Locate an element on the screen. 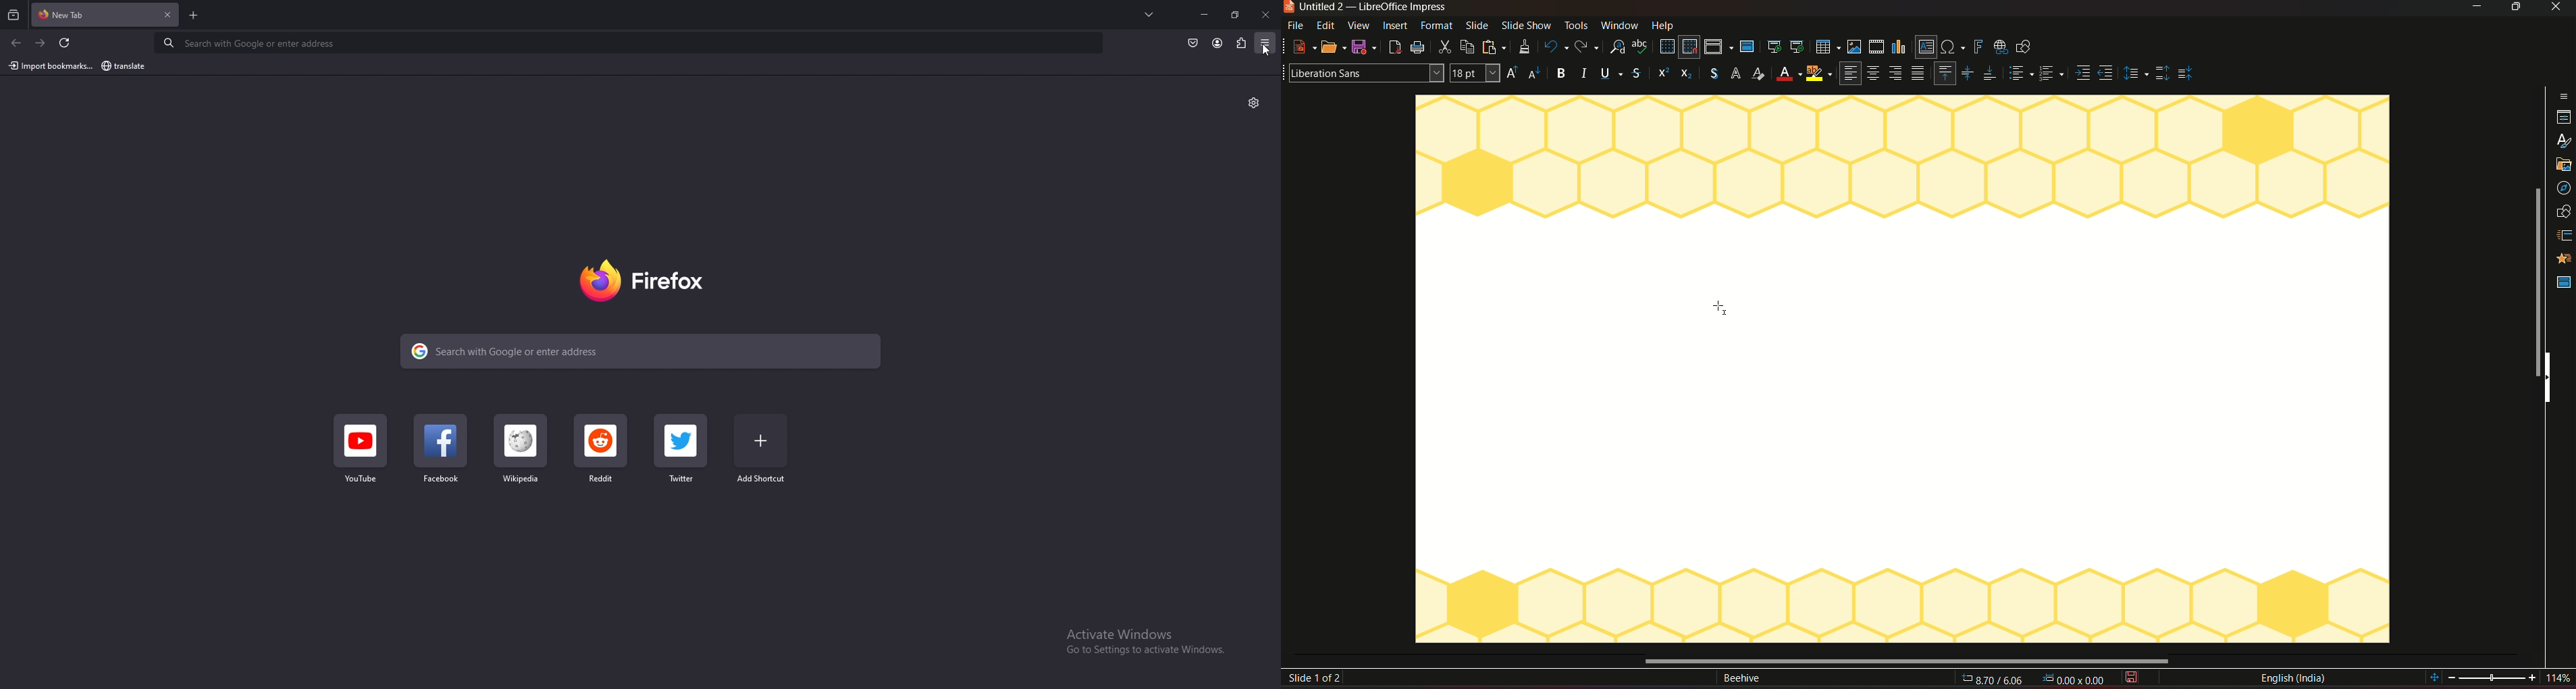 The image size is (2576, 700). search bar is located at coordinates (643, 351).